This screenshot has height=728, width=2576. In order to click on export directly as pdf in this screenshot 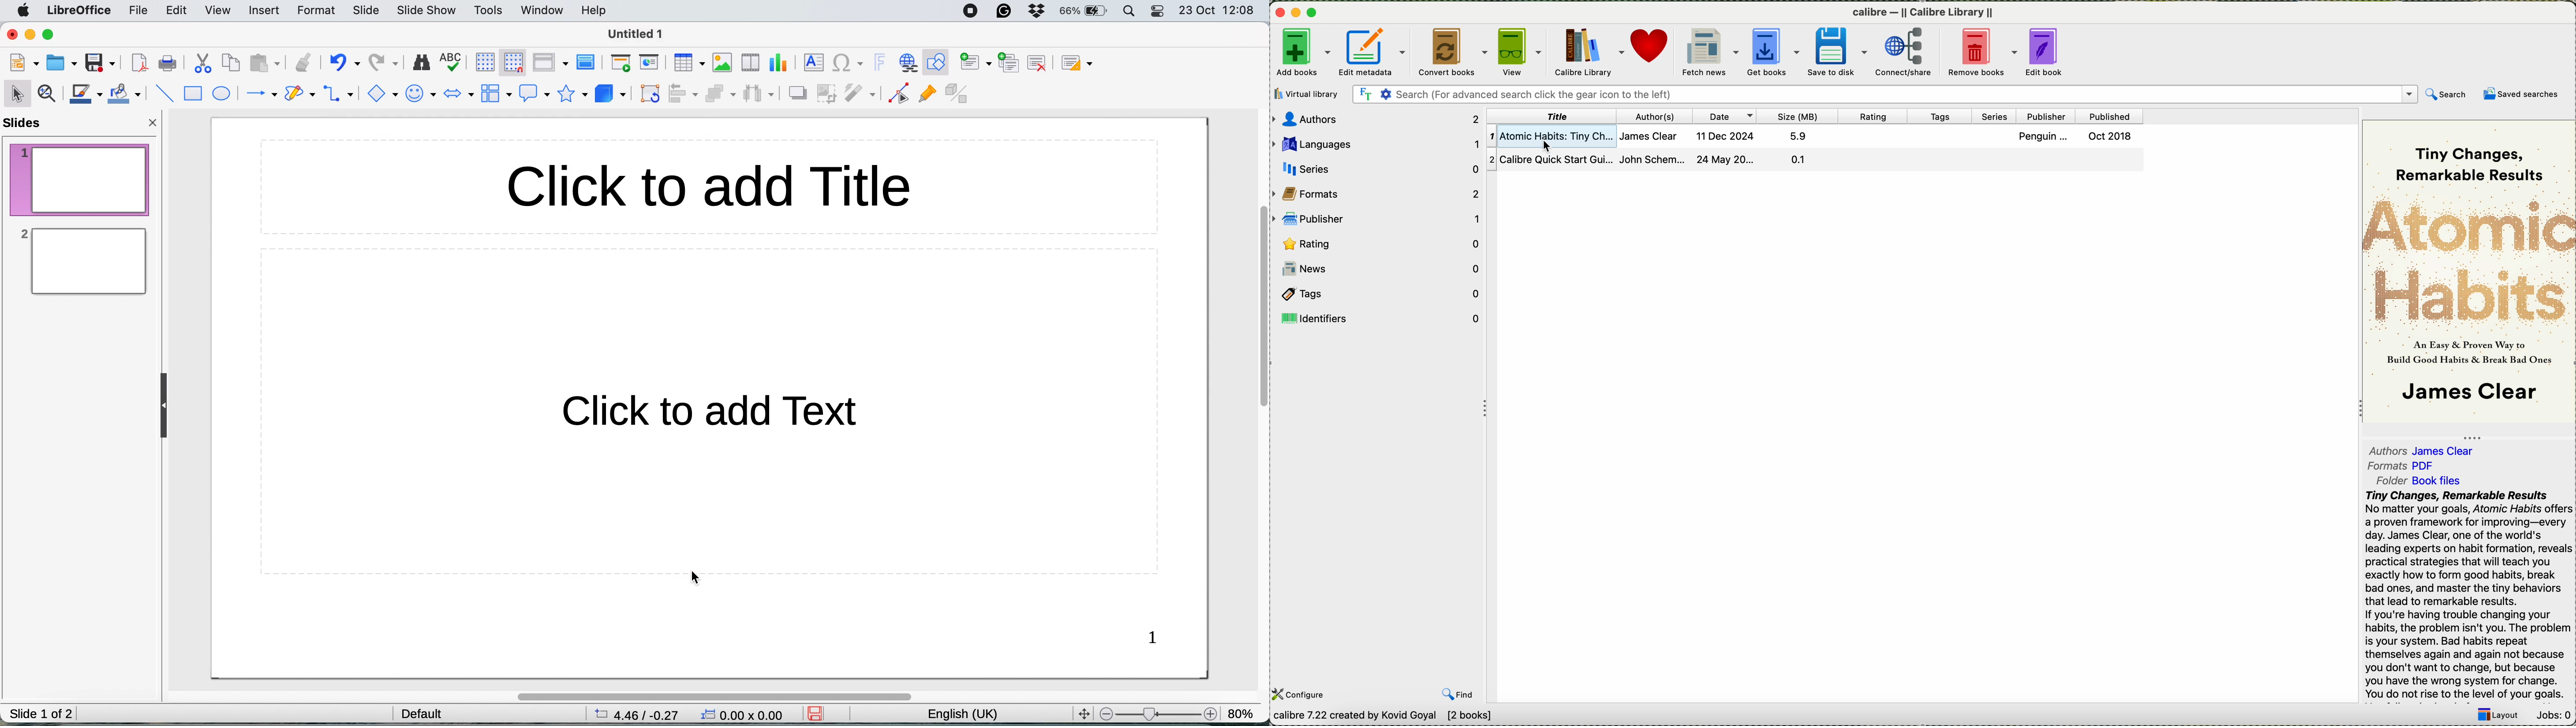, I will do `click(139, 64)`.